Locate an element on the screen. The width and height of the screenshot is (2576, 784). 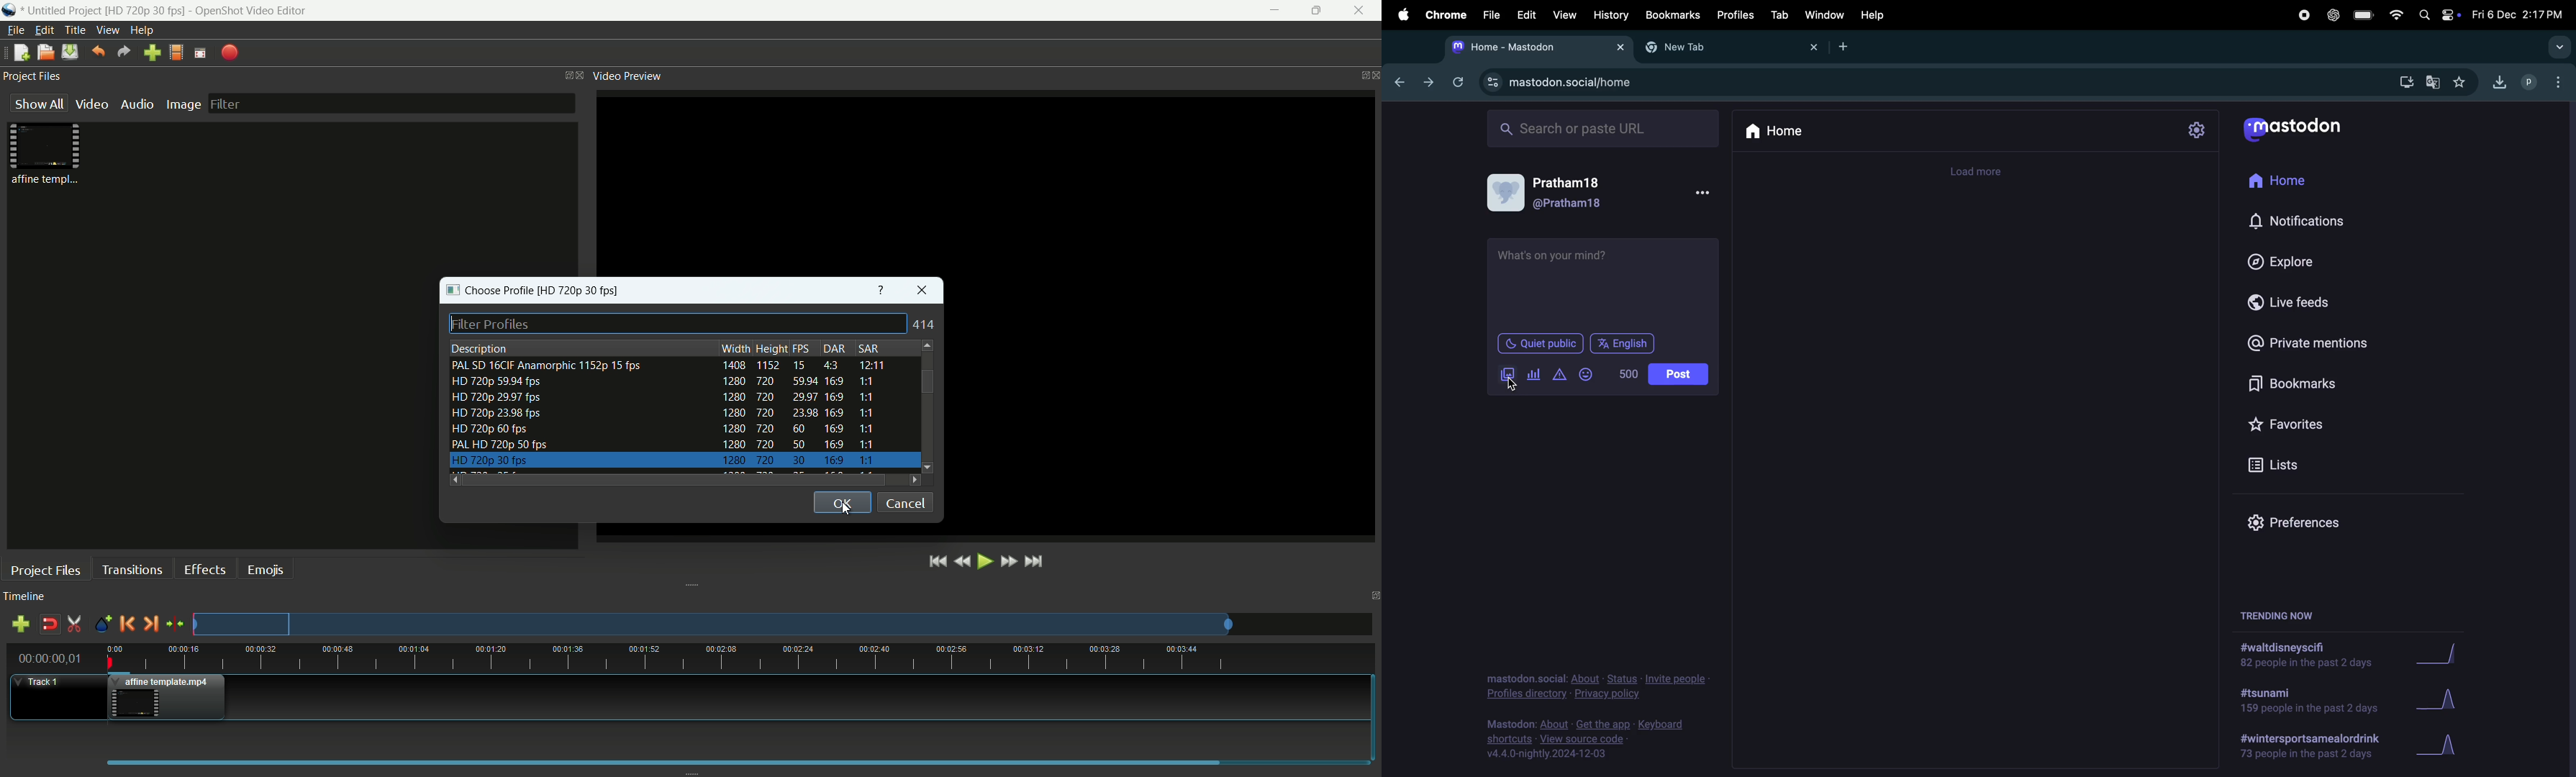
view source code is located at coordinates (1588, 742).